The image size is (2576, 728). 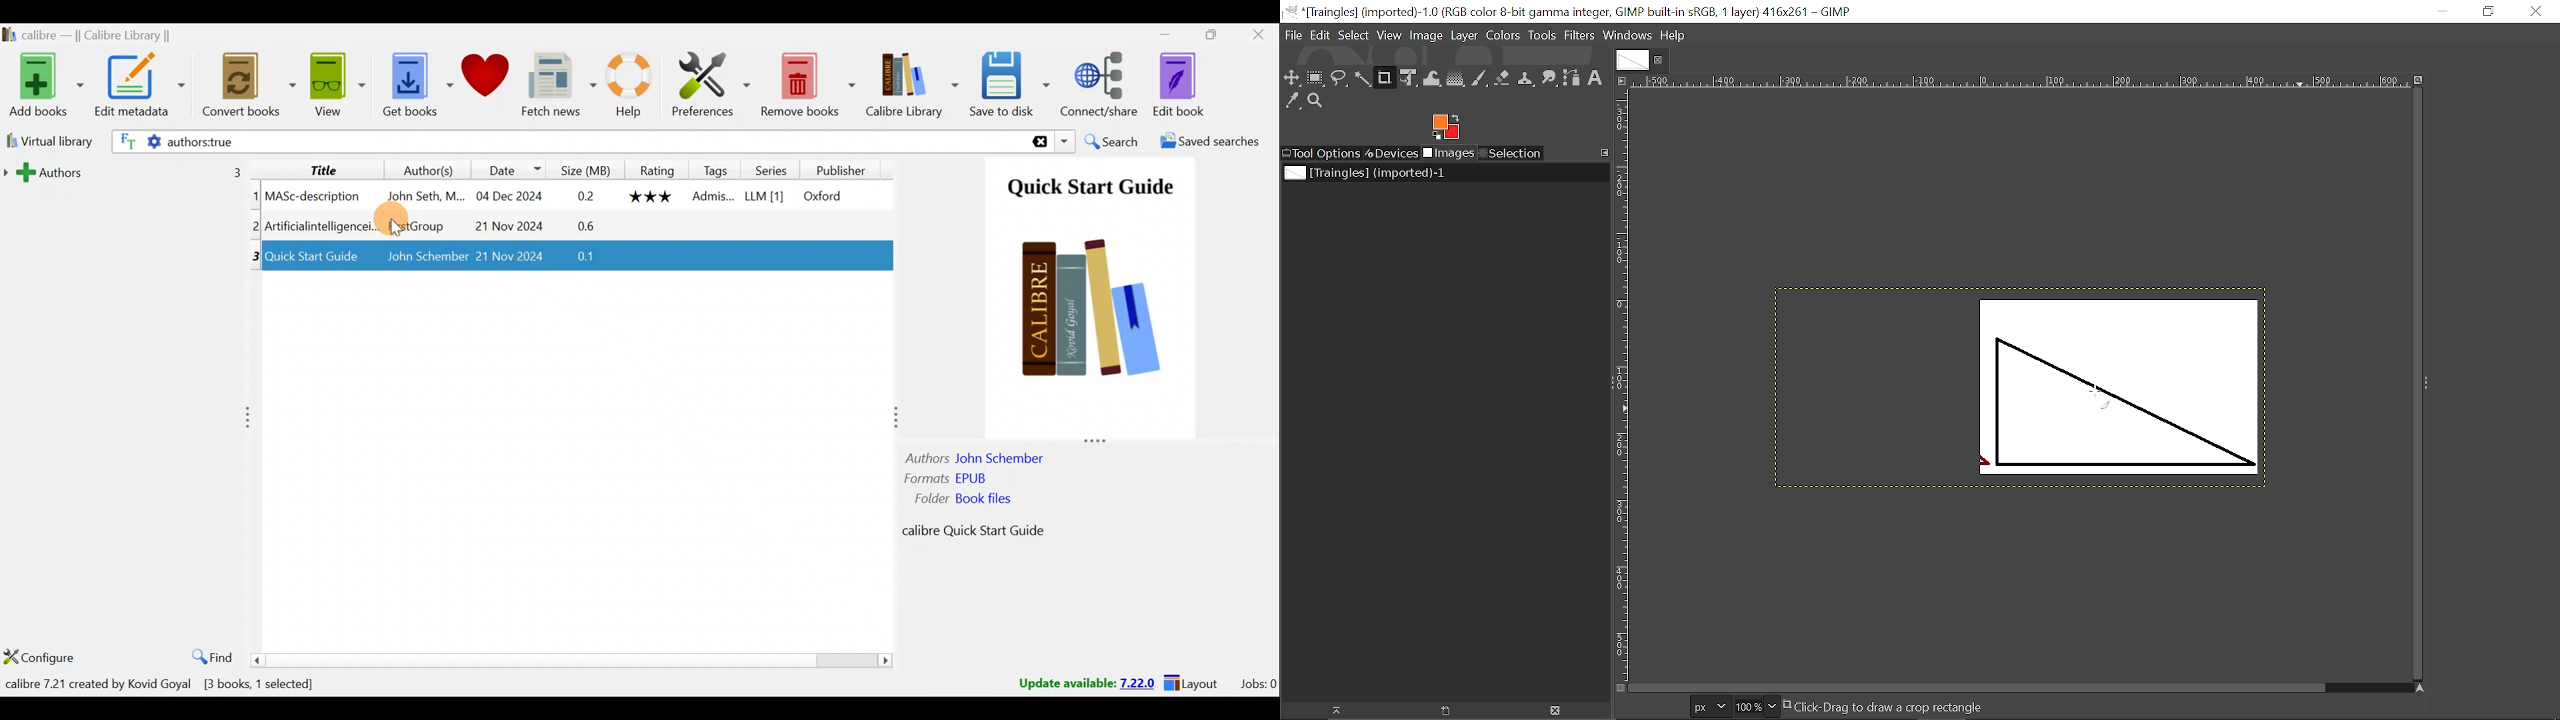 What do you see at coordinates (1293, 78) in the screenshot?
I see `move tool` at bounding box center [1293, 78].